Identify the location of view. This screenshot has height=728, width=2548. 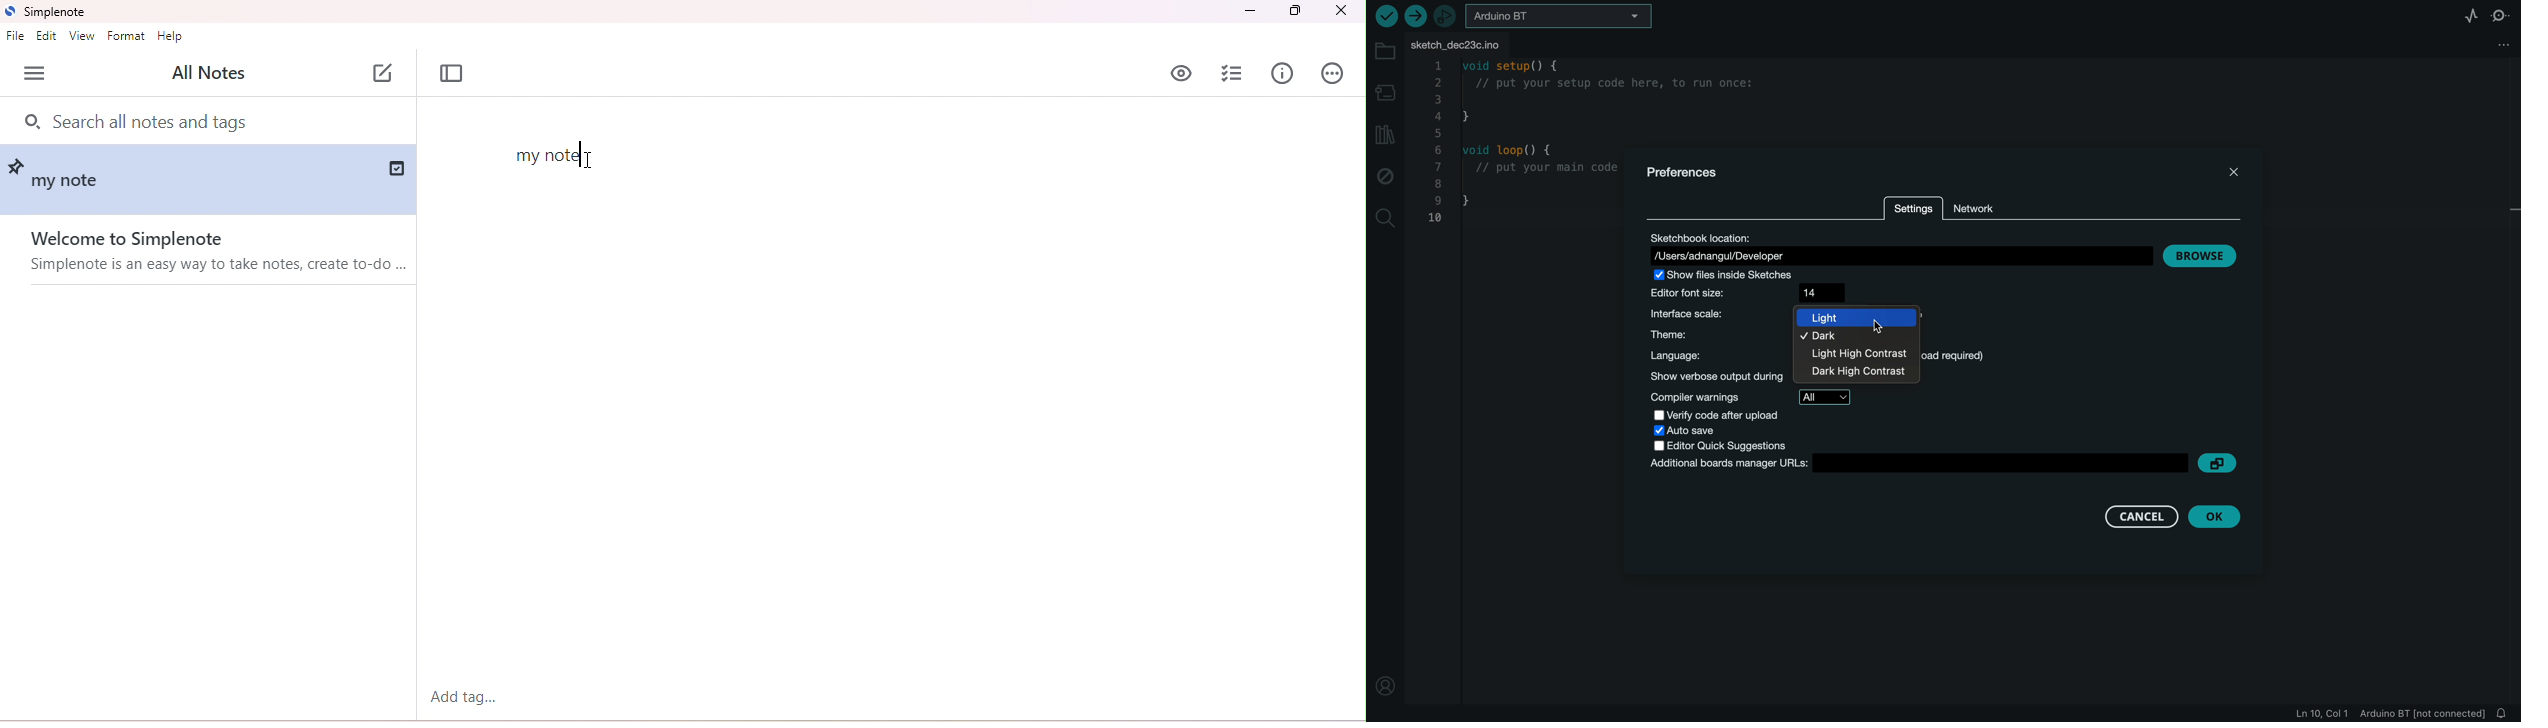
(82, 36).